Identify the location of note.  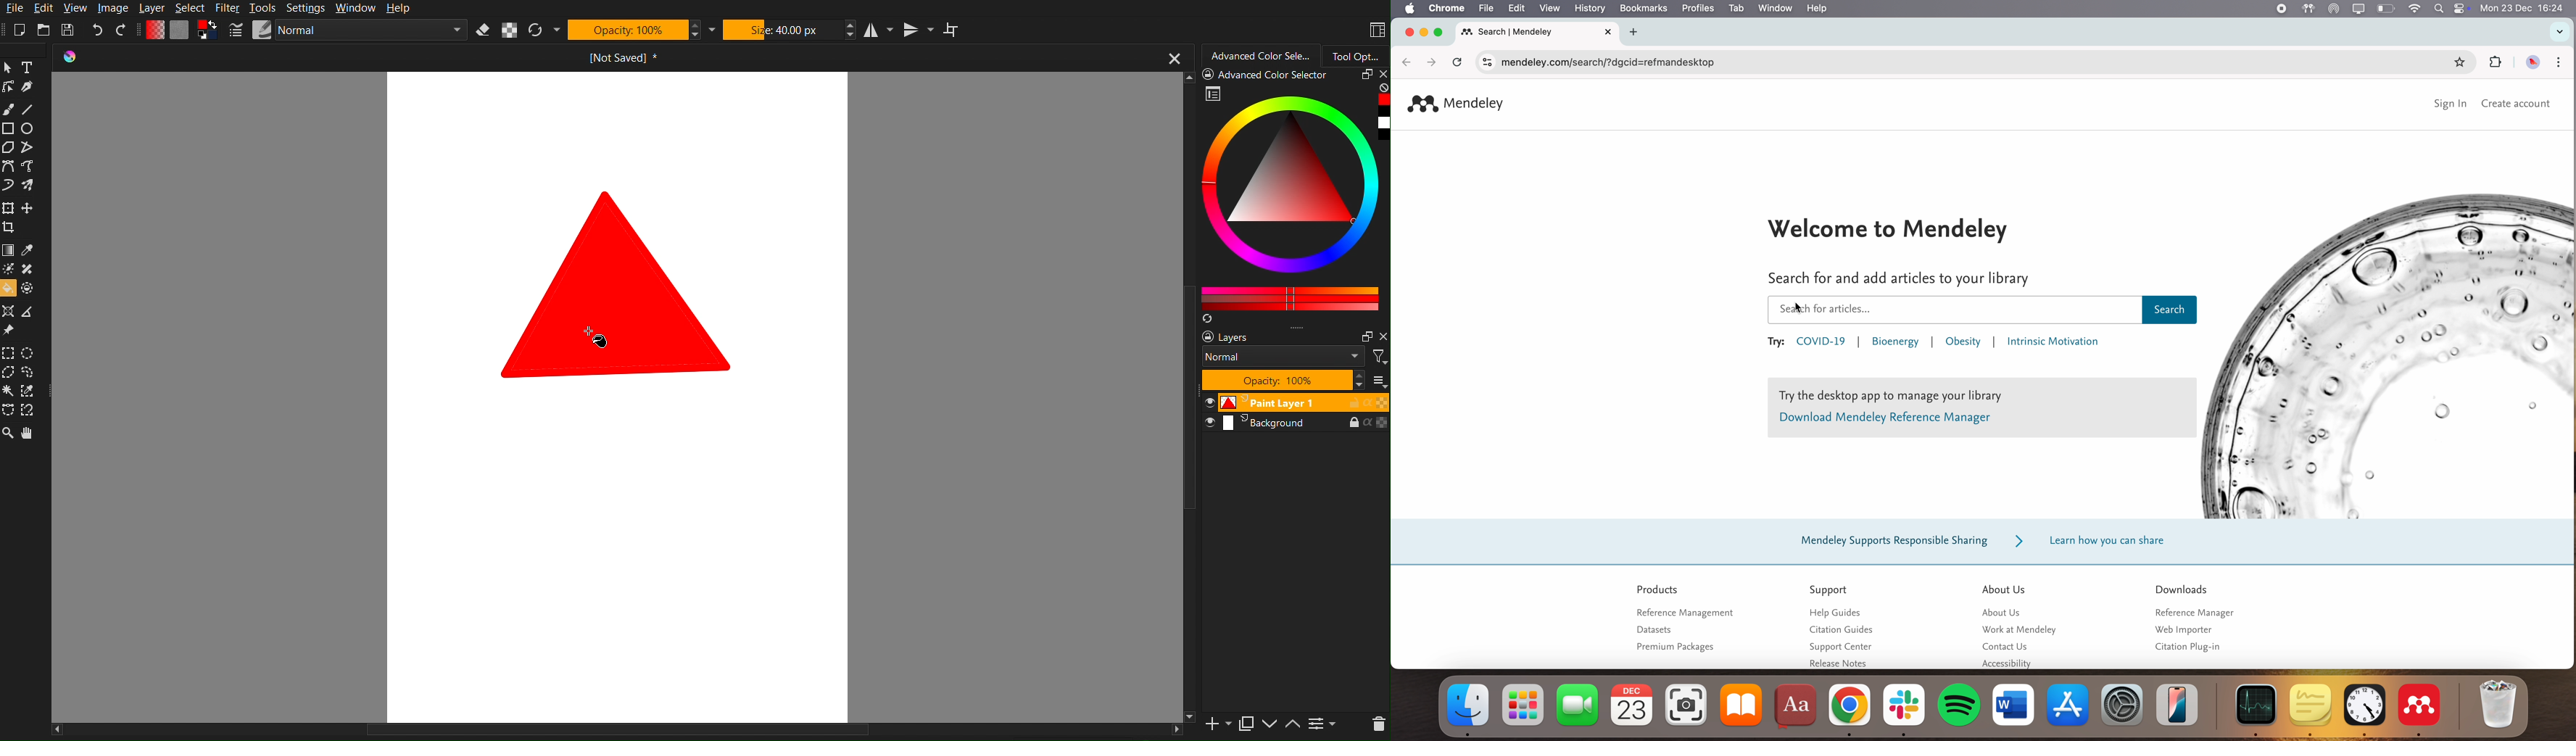
(1982, 408).